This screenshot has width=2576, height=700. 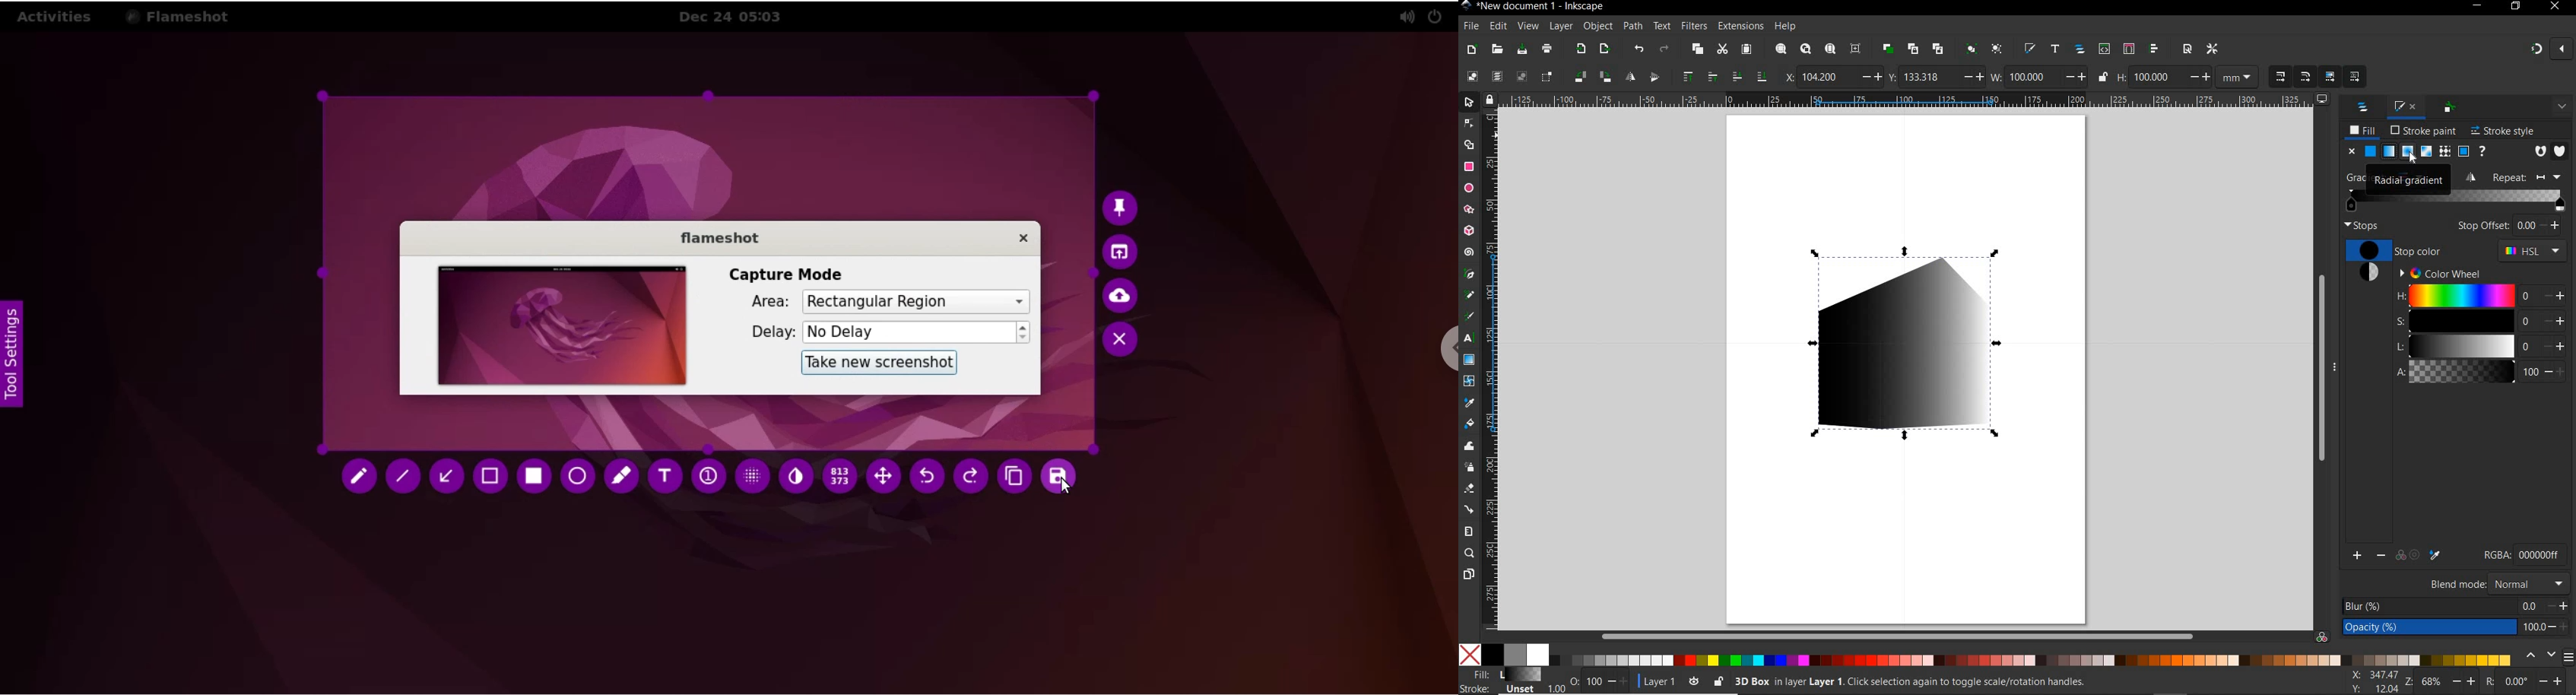 I want to click on OPEN TEXT, so click(x=2054, y=50).